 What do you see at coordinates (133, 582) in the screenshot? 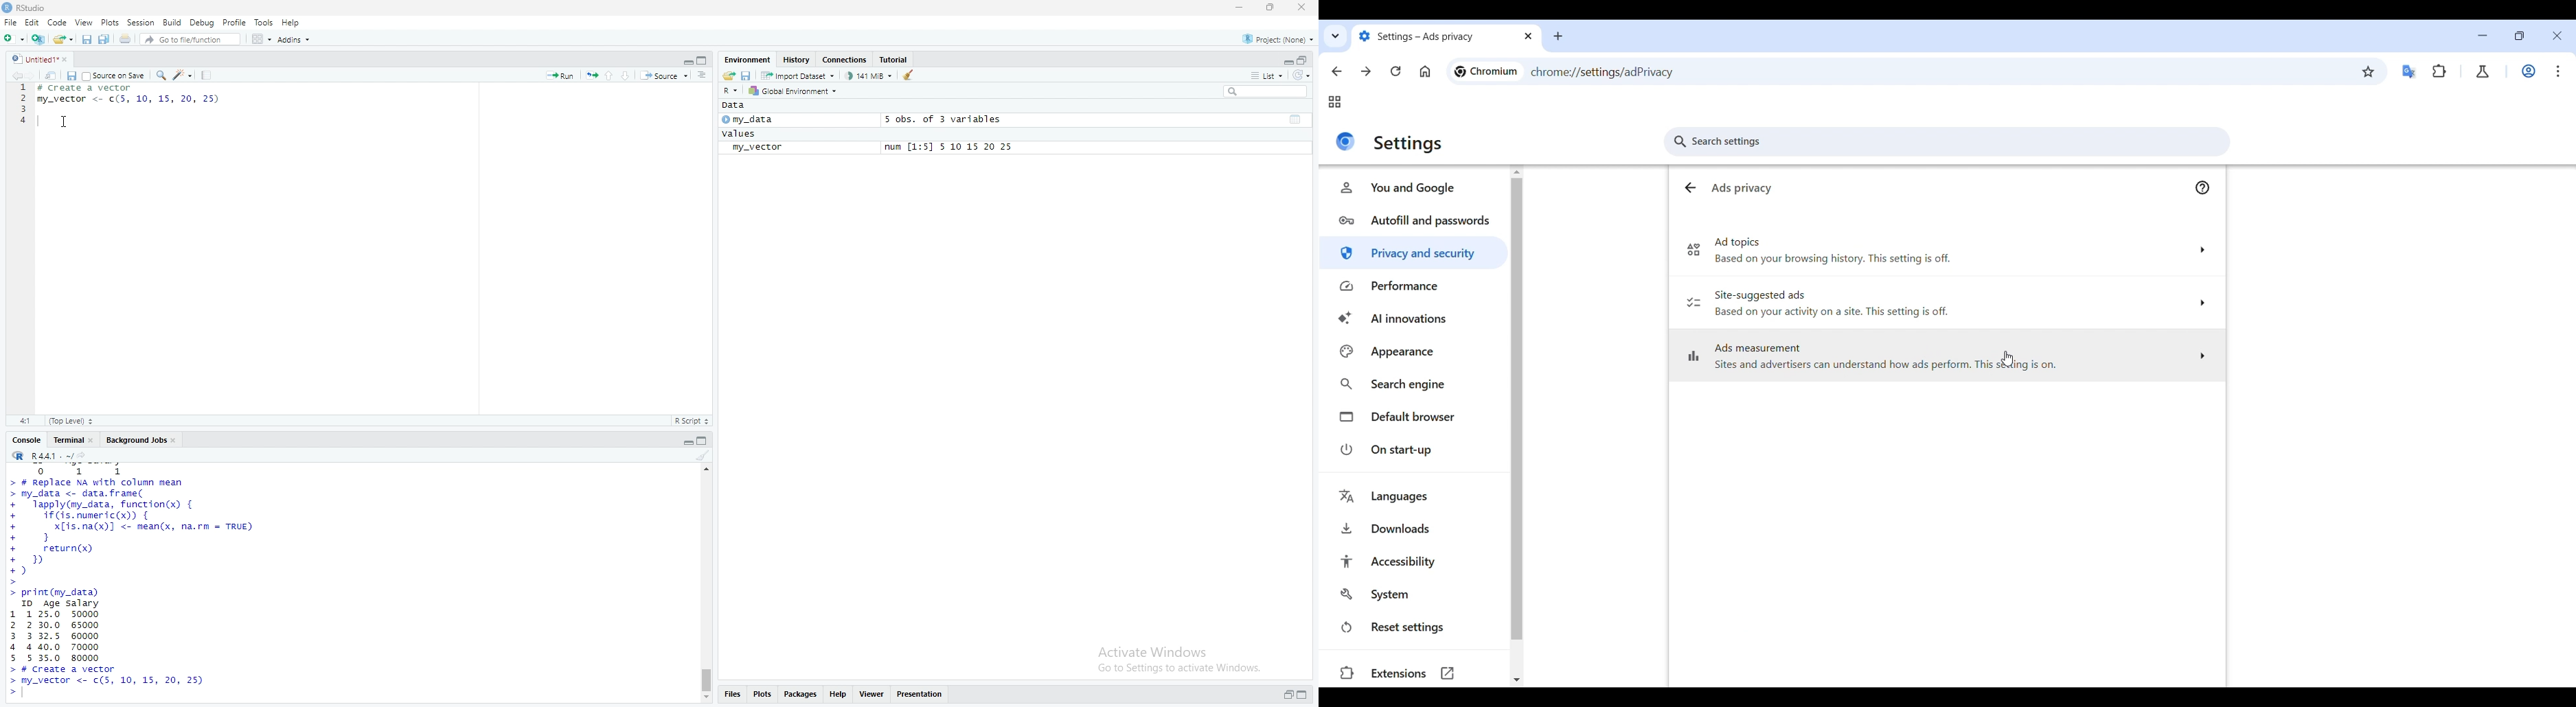
I see `data frame set` at bounding box center [133, 582].